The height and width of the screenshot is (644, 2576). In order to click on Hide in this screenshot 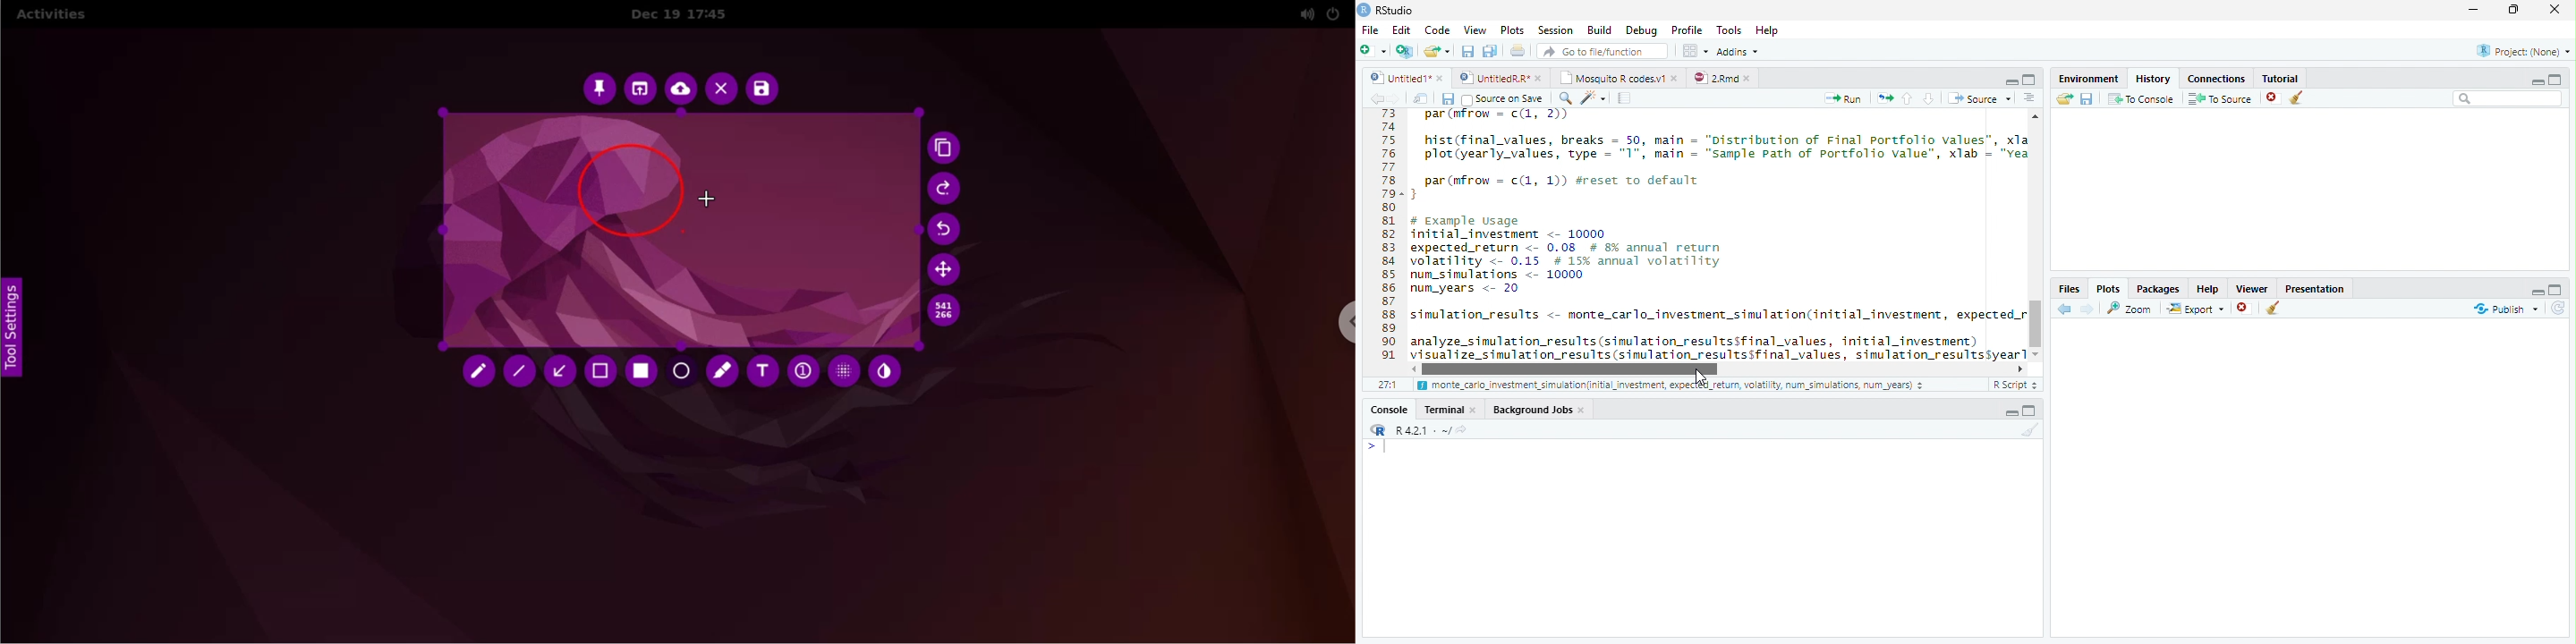, I will do `click(2536, 290)`.